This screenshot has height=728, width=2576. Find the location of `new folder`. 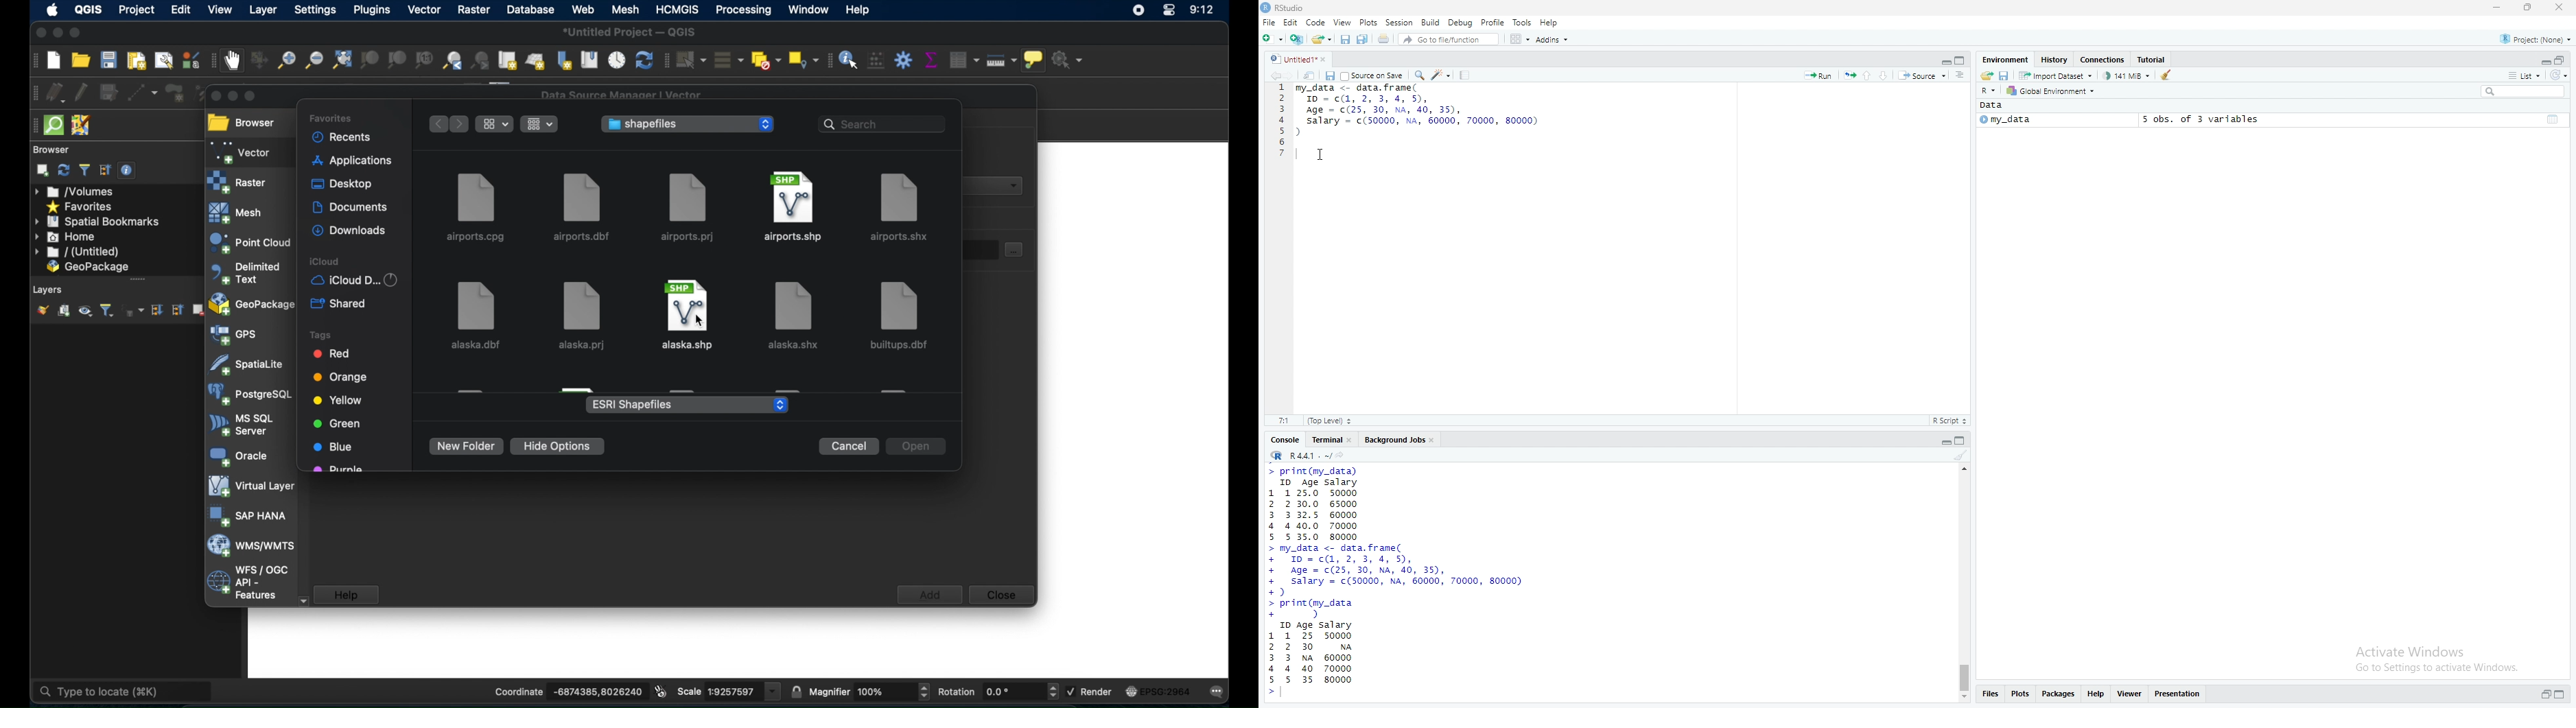

new folder is located at coordinates (466, 446).